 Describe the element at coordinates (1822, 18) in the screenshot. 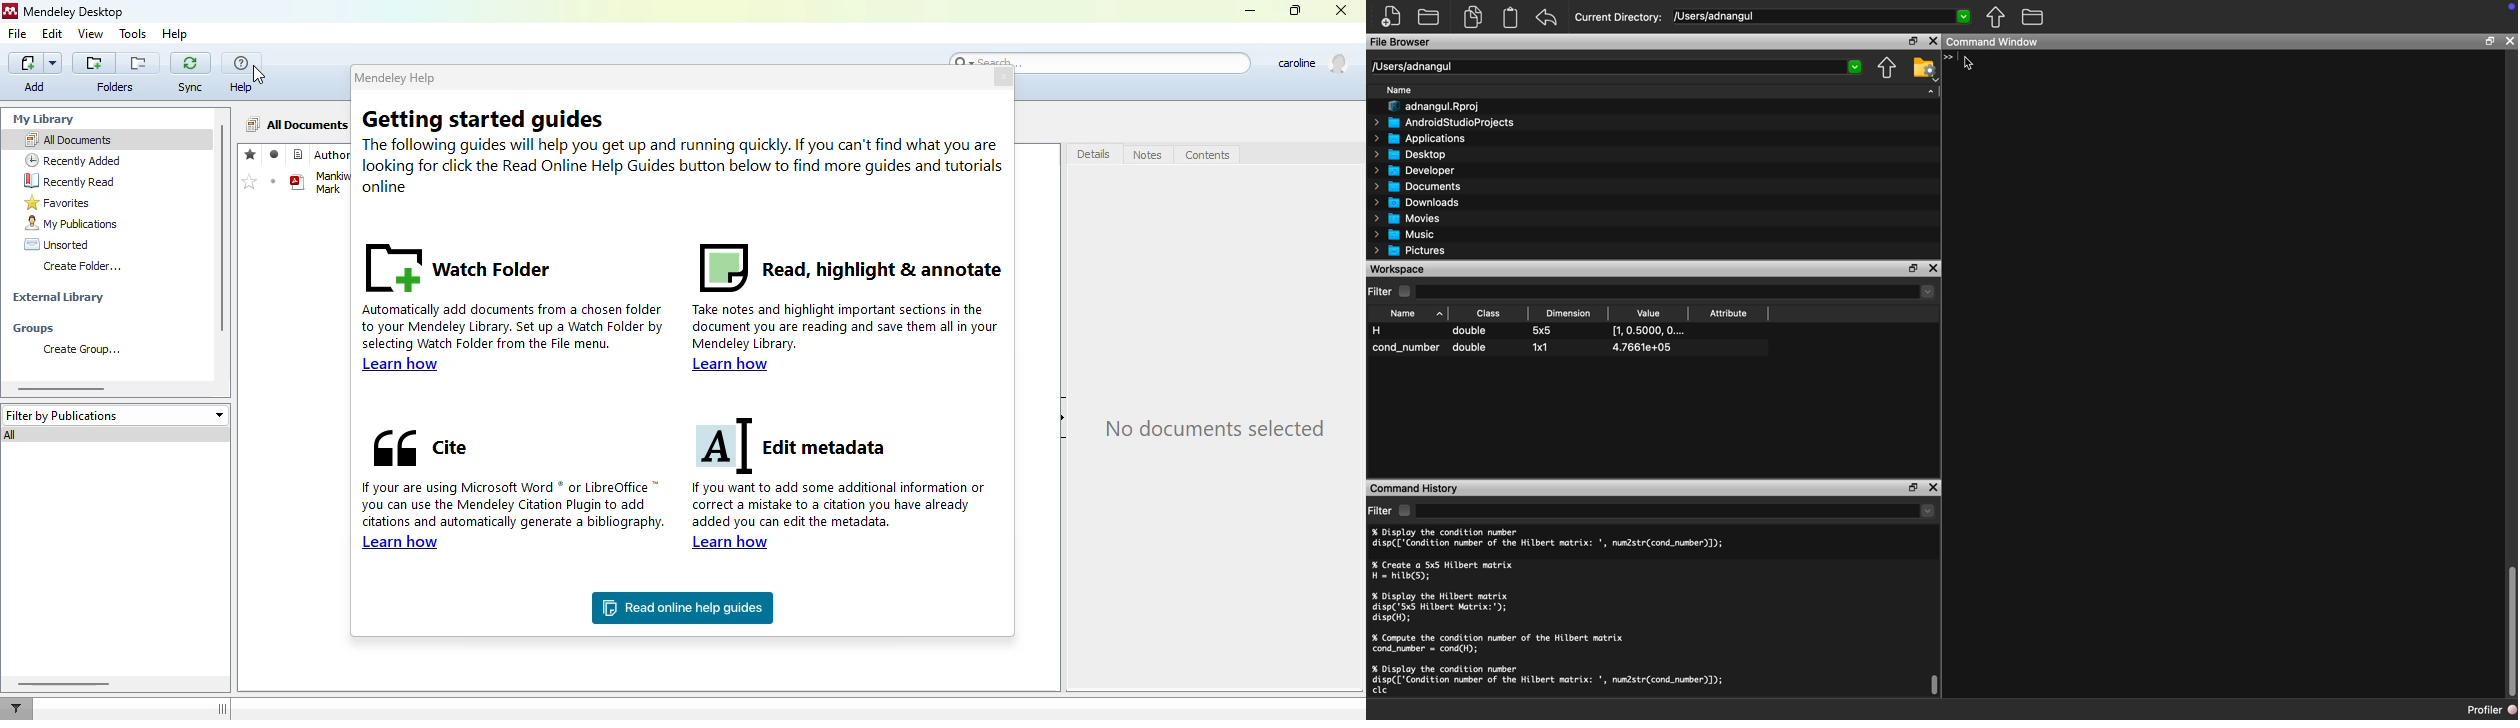

I see `[Users/adnangul ` at that location.